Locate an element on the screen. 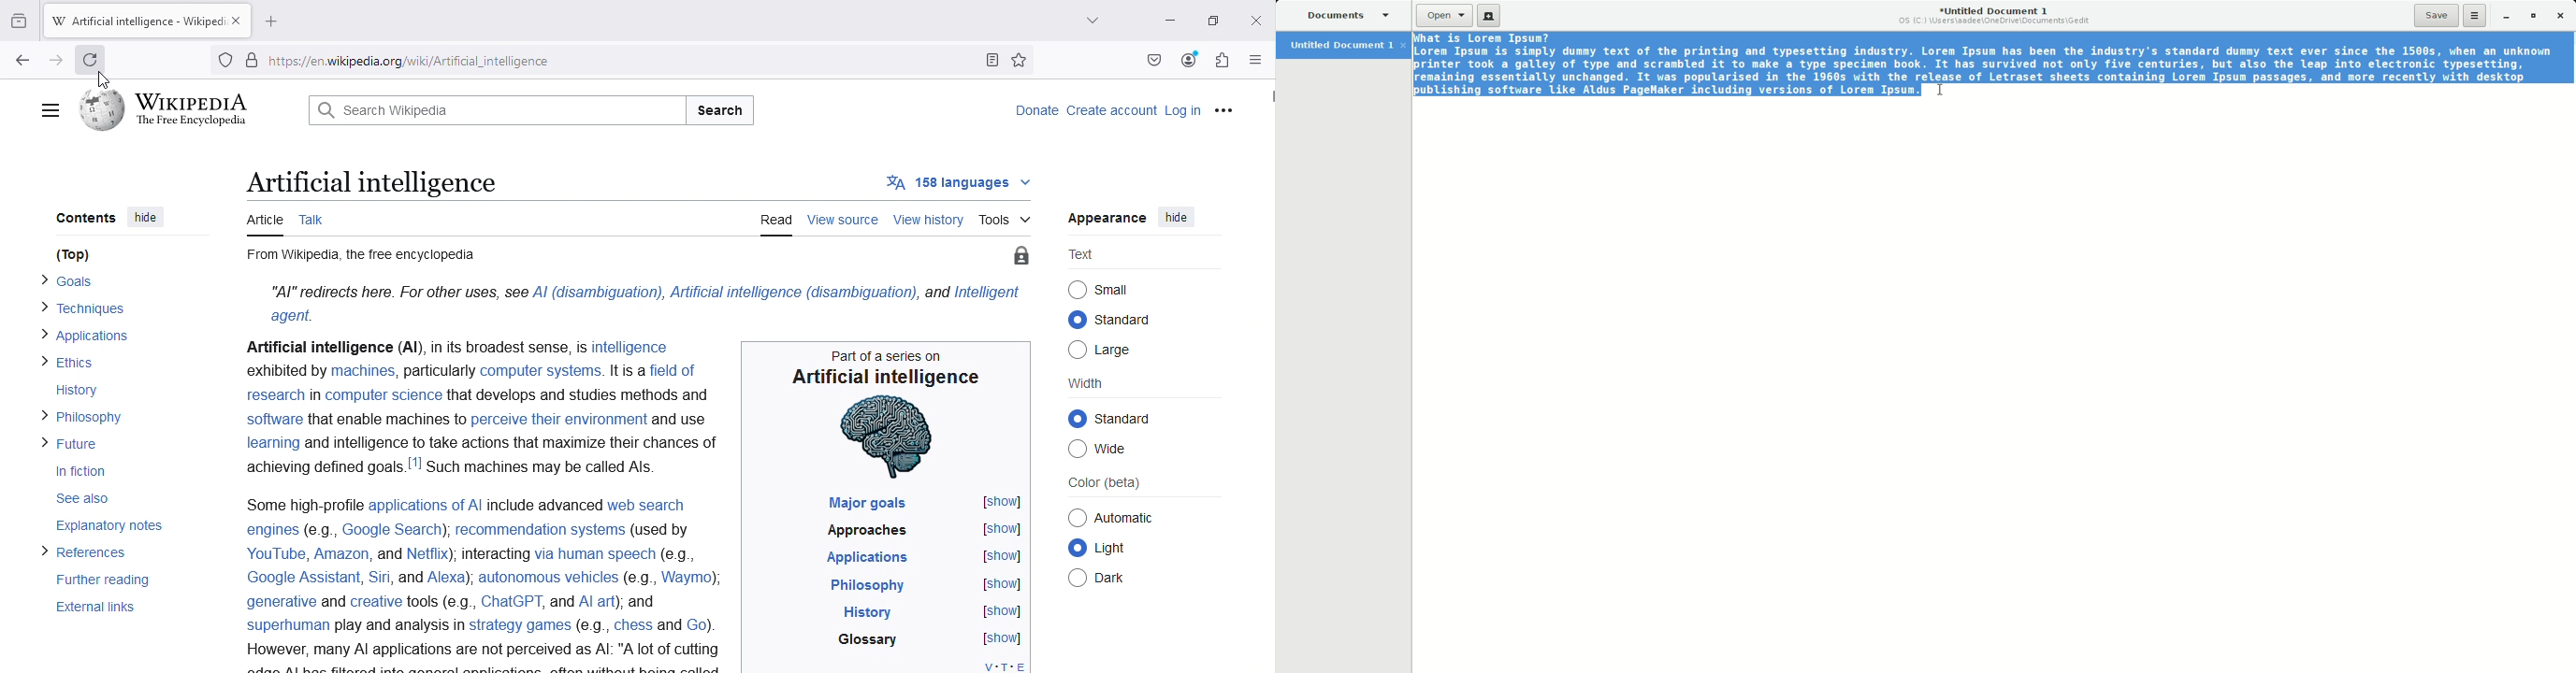 The image size is (2576, 700). include advanced is located at coordinates (546, 506).